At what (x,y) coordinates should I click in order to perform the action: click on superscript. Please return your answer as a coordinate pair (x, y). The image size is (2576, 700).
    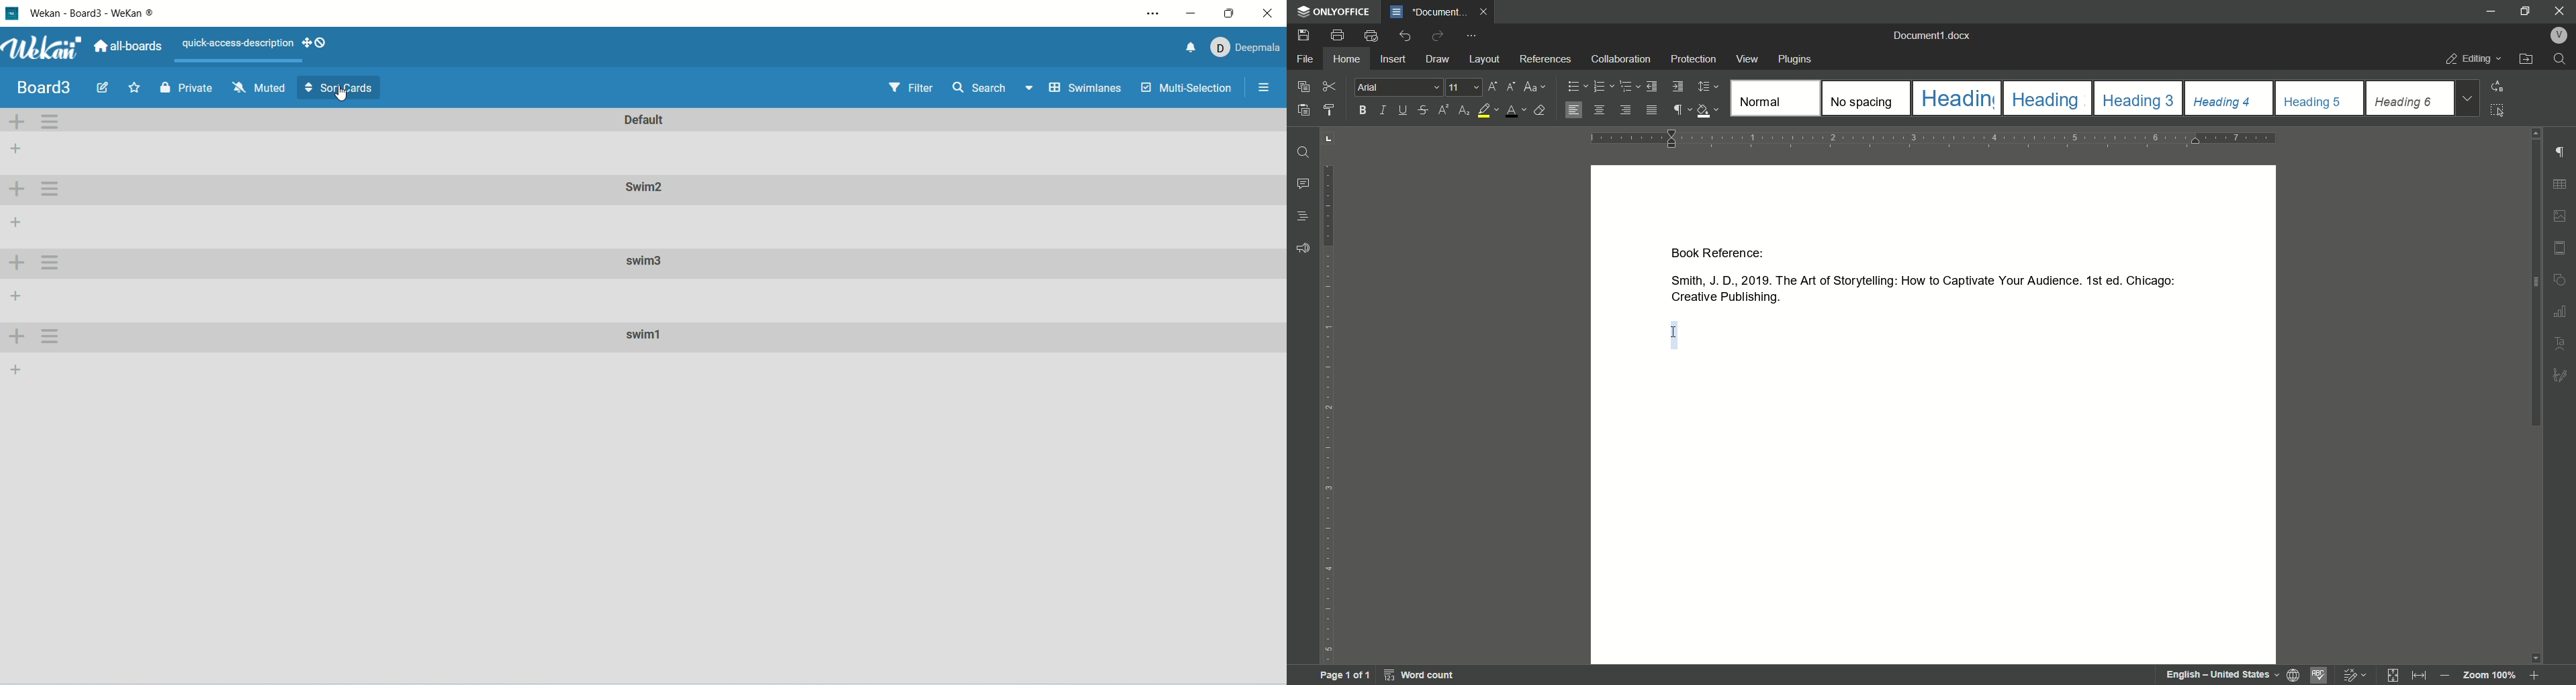
    Looking at the image, I should click on (1442, 111).